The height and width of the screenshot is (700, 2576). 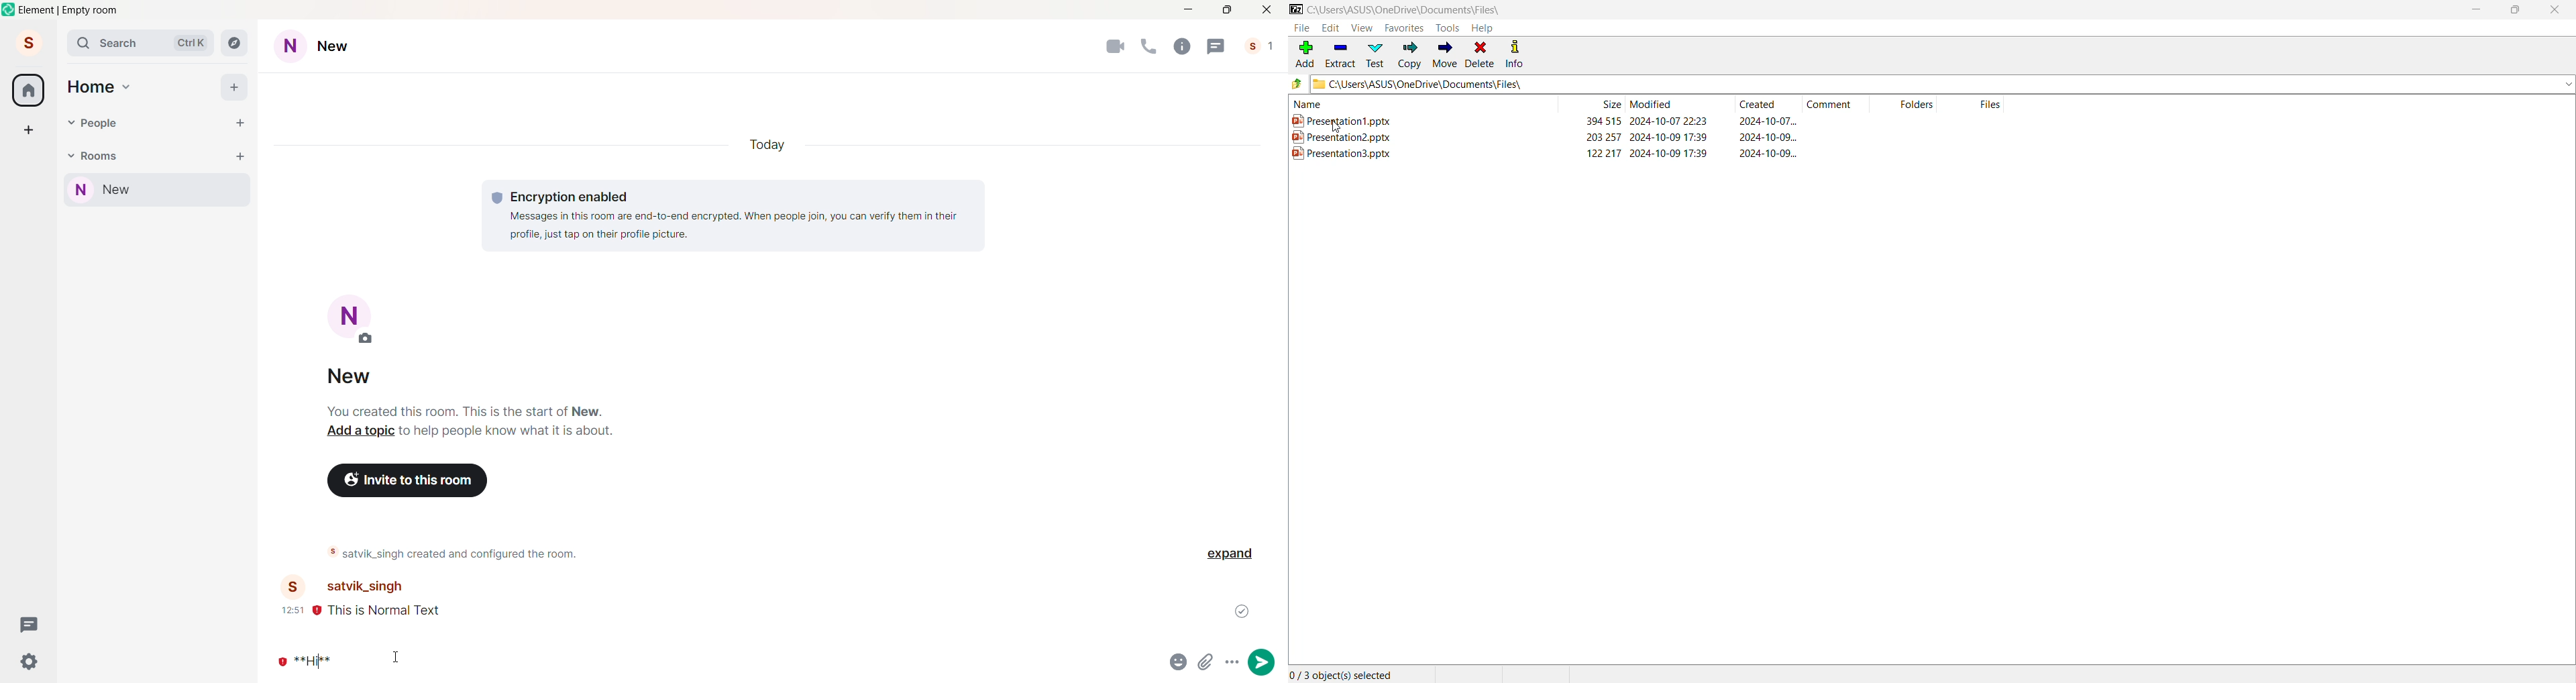 What do you see at coordinates (1992, 104) in the screenshot?
I see `Files` at bounding box center [1992, 104].